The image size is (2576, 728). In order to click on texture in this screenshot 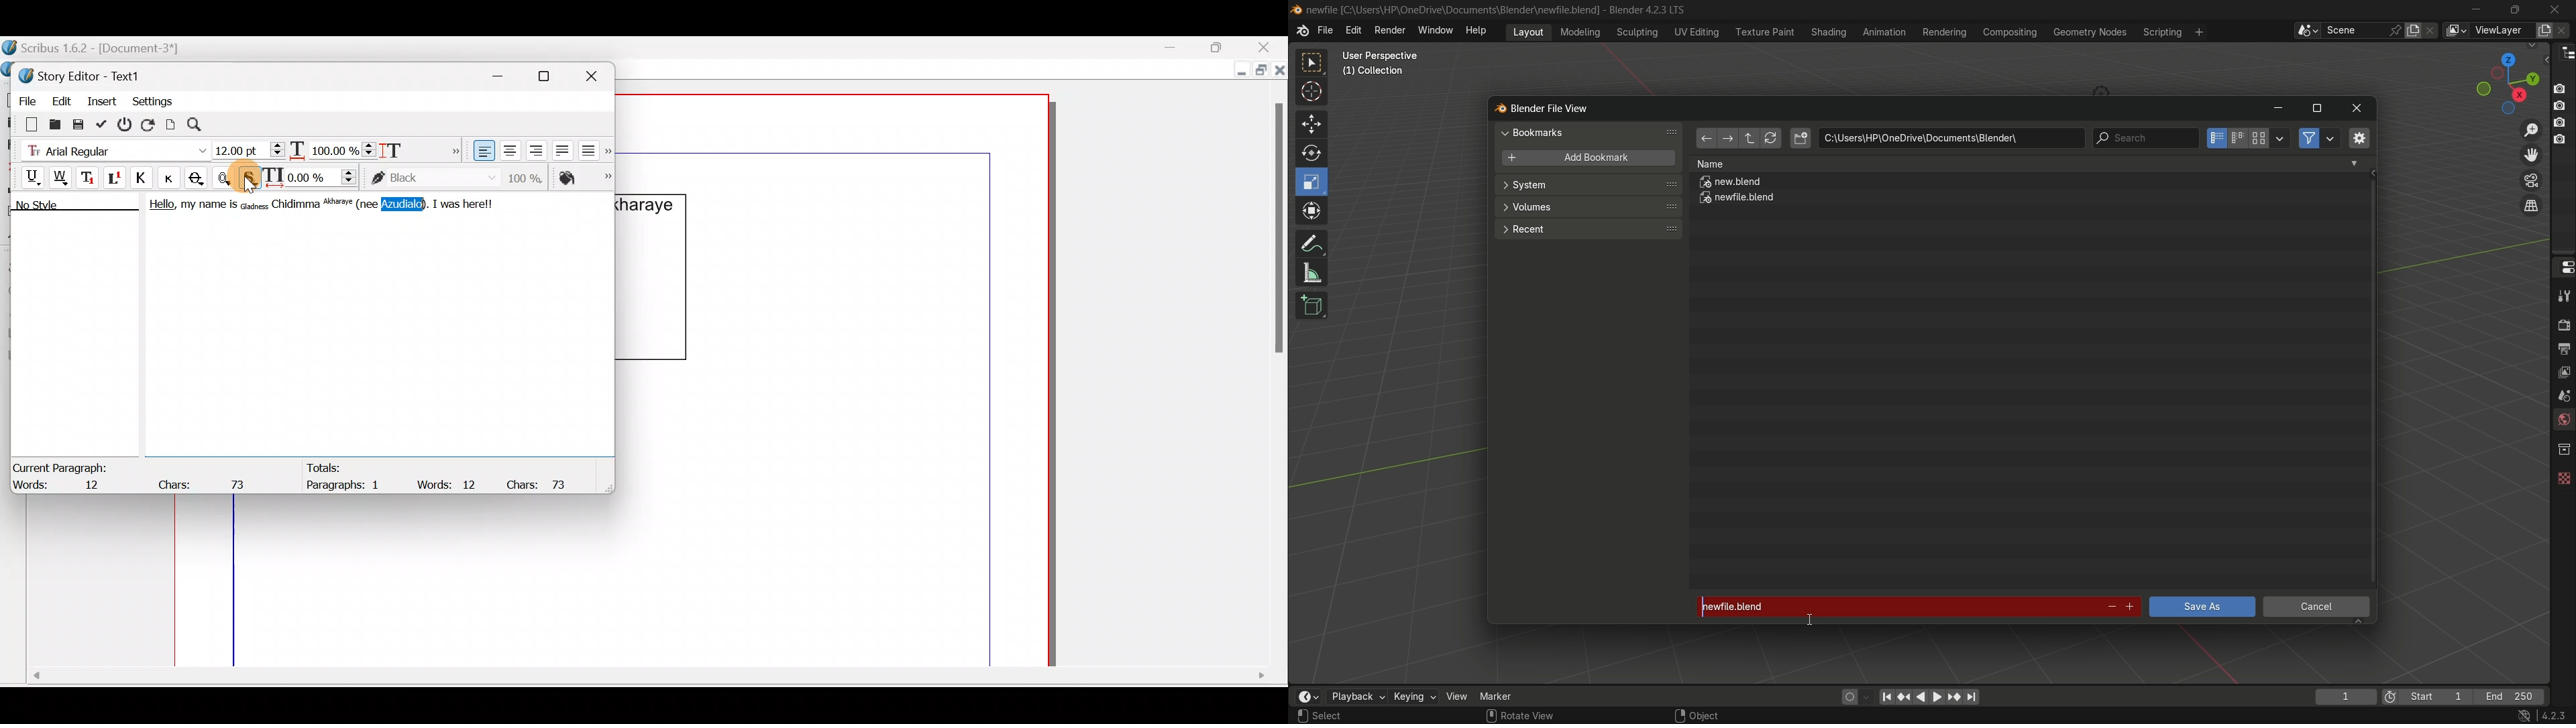, I will do `click(2563, 475)`.